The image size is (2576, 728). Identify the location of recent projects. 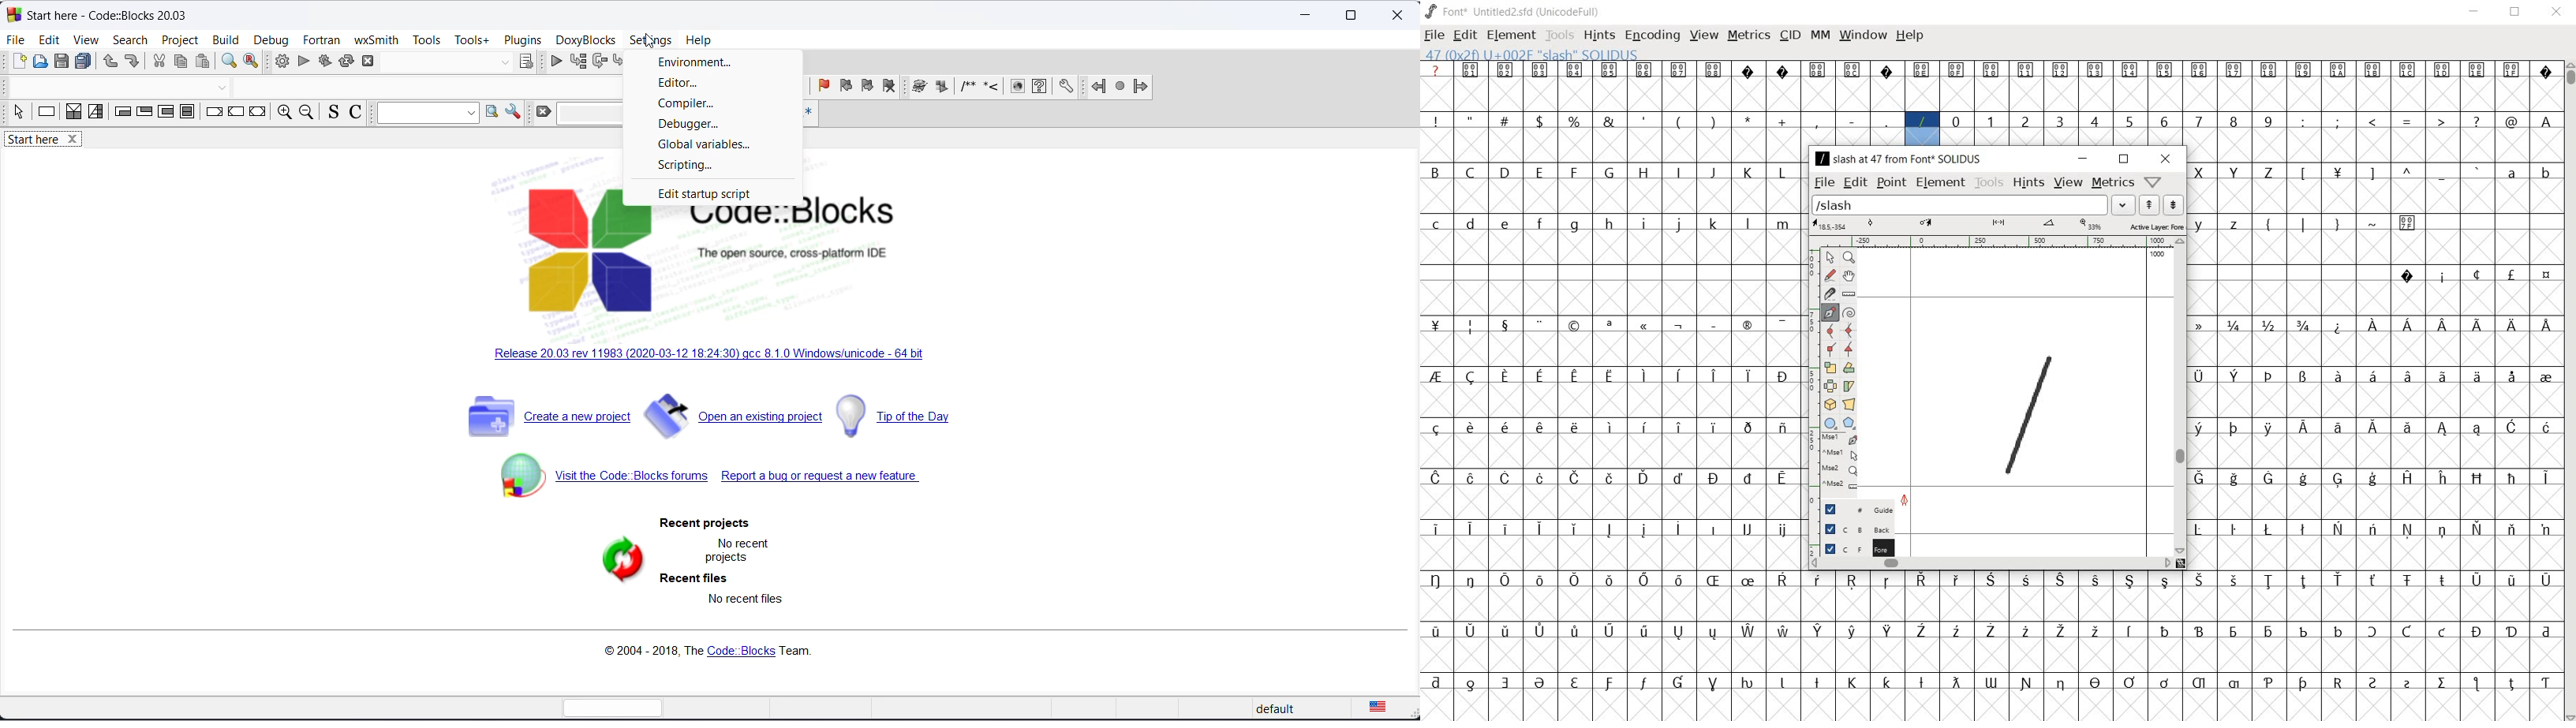
(705, 523).